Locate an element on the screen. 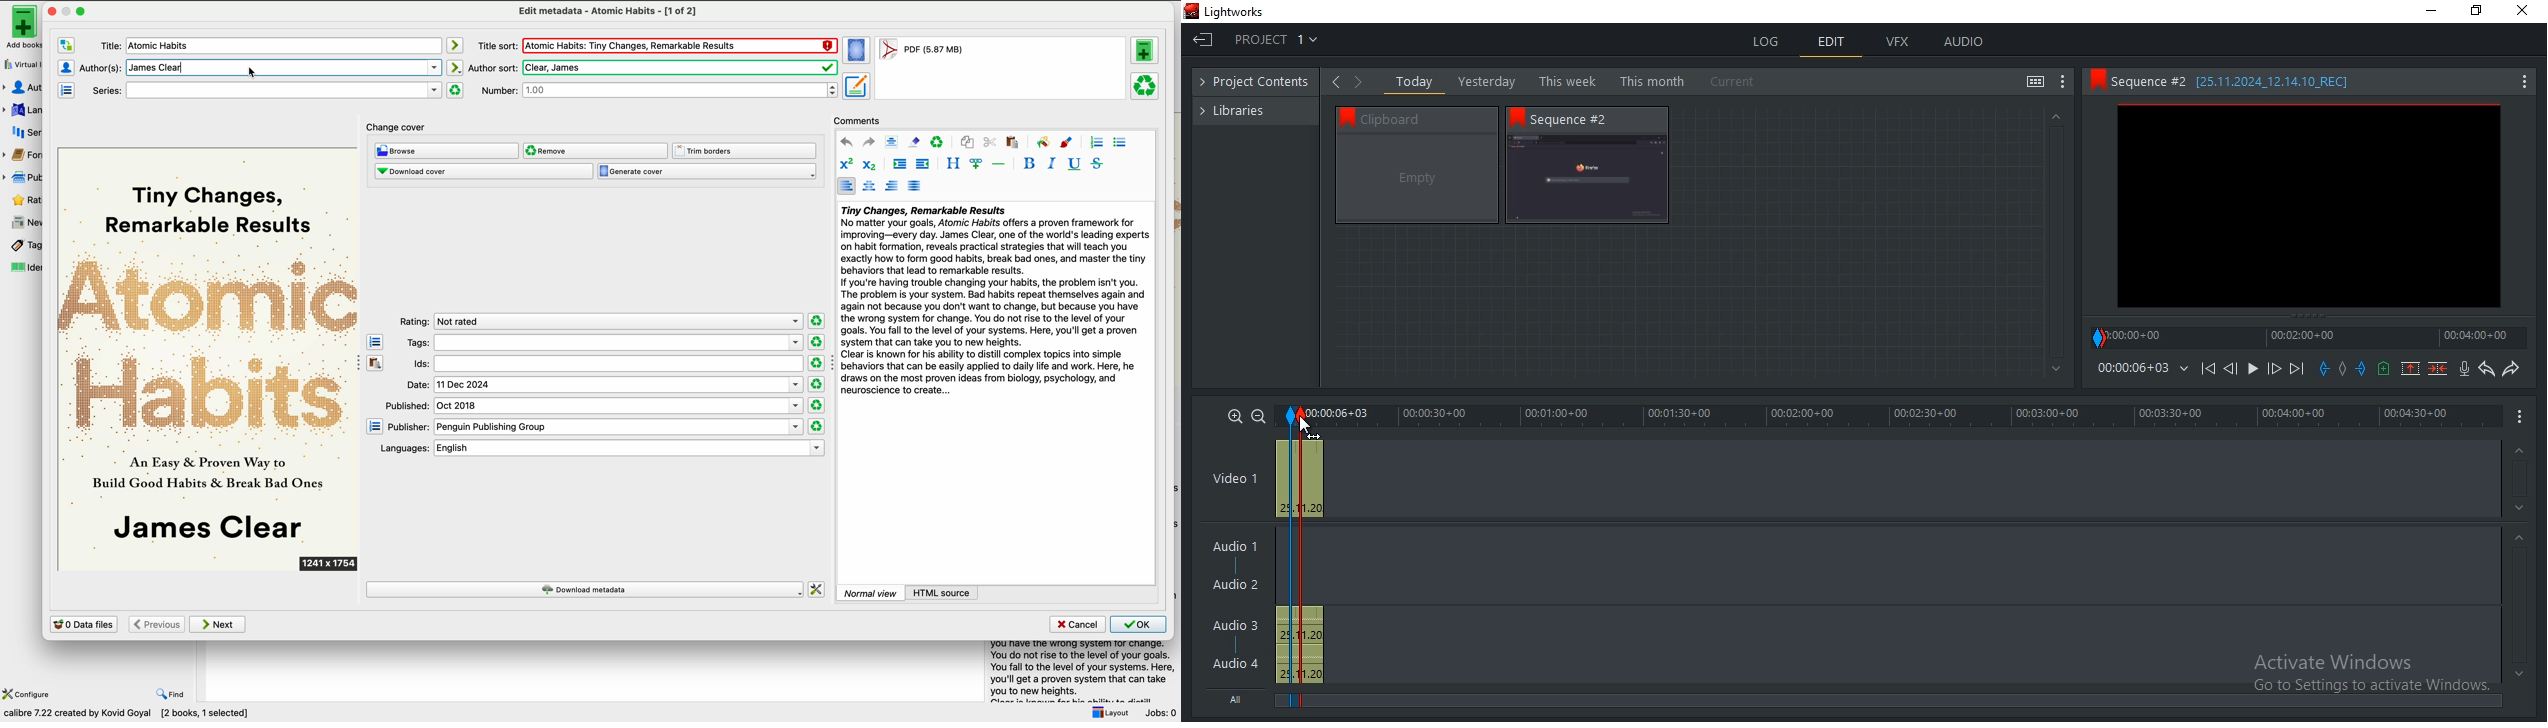 This screenshot has width=2548, height=728. project 1: drop down is located at coordinates (1276, 39).